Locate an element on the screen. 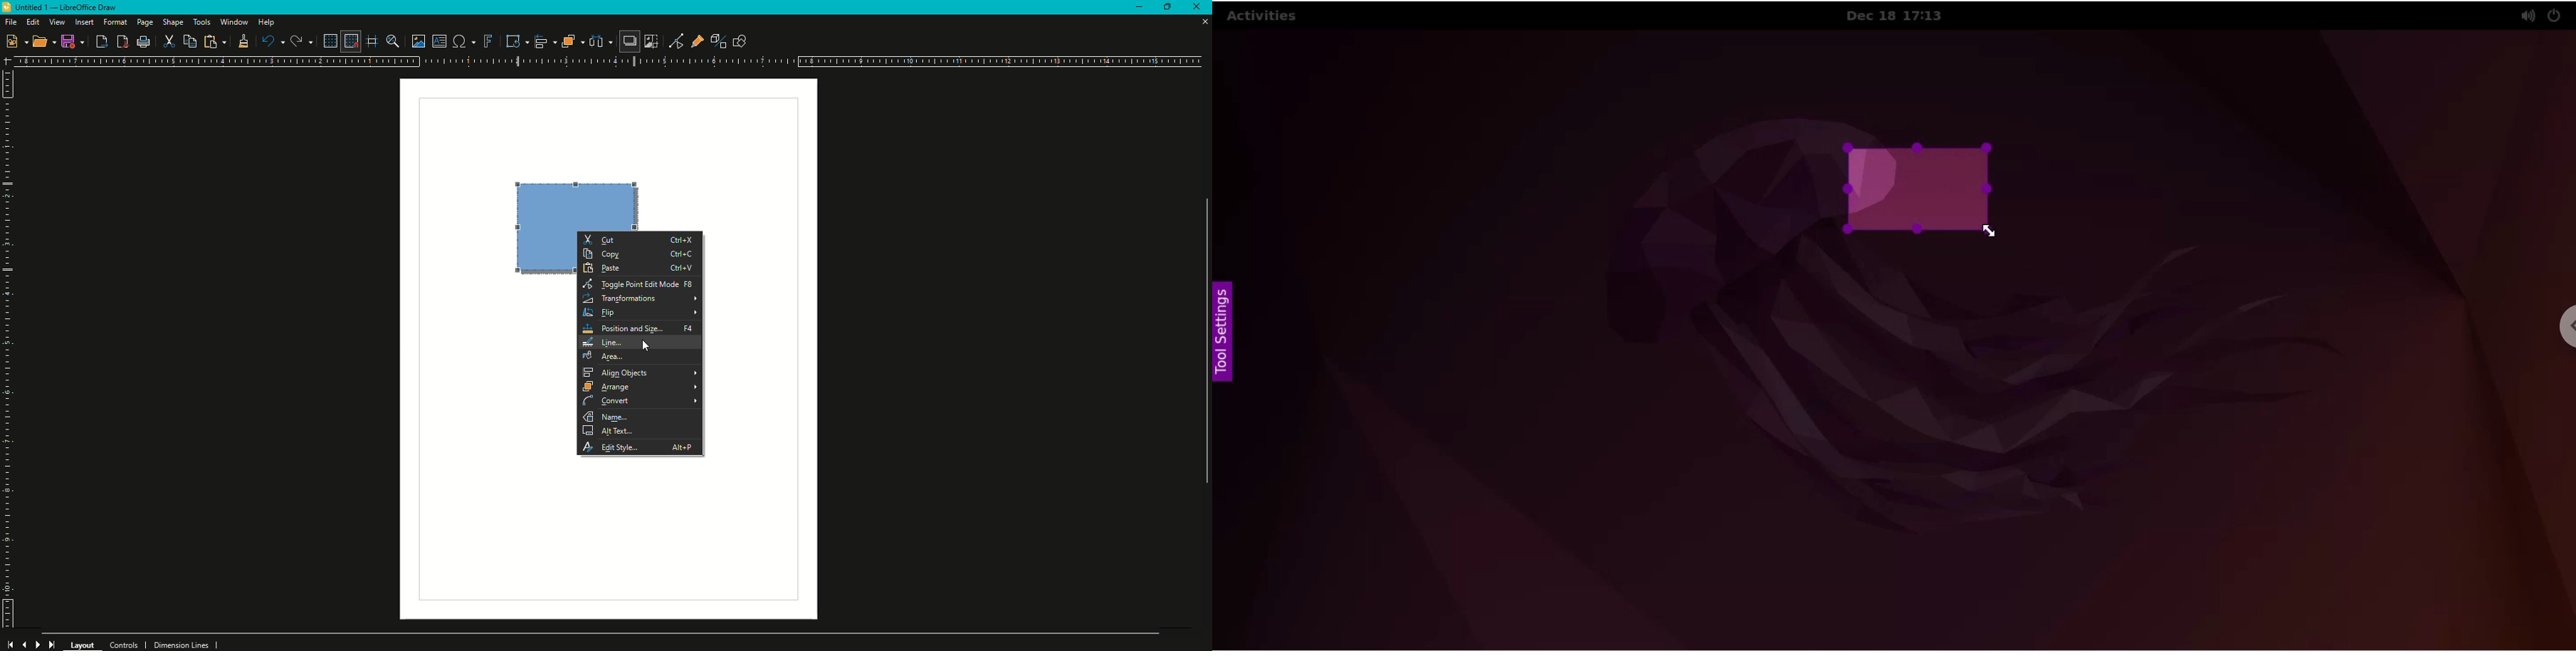  View is located at coordinates (57, 22).